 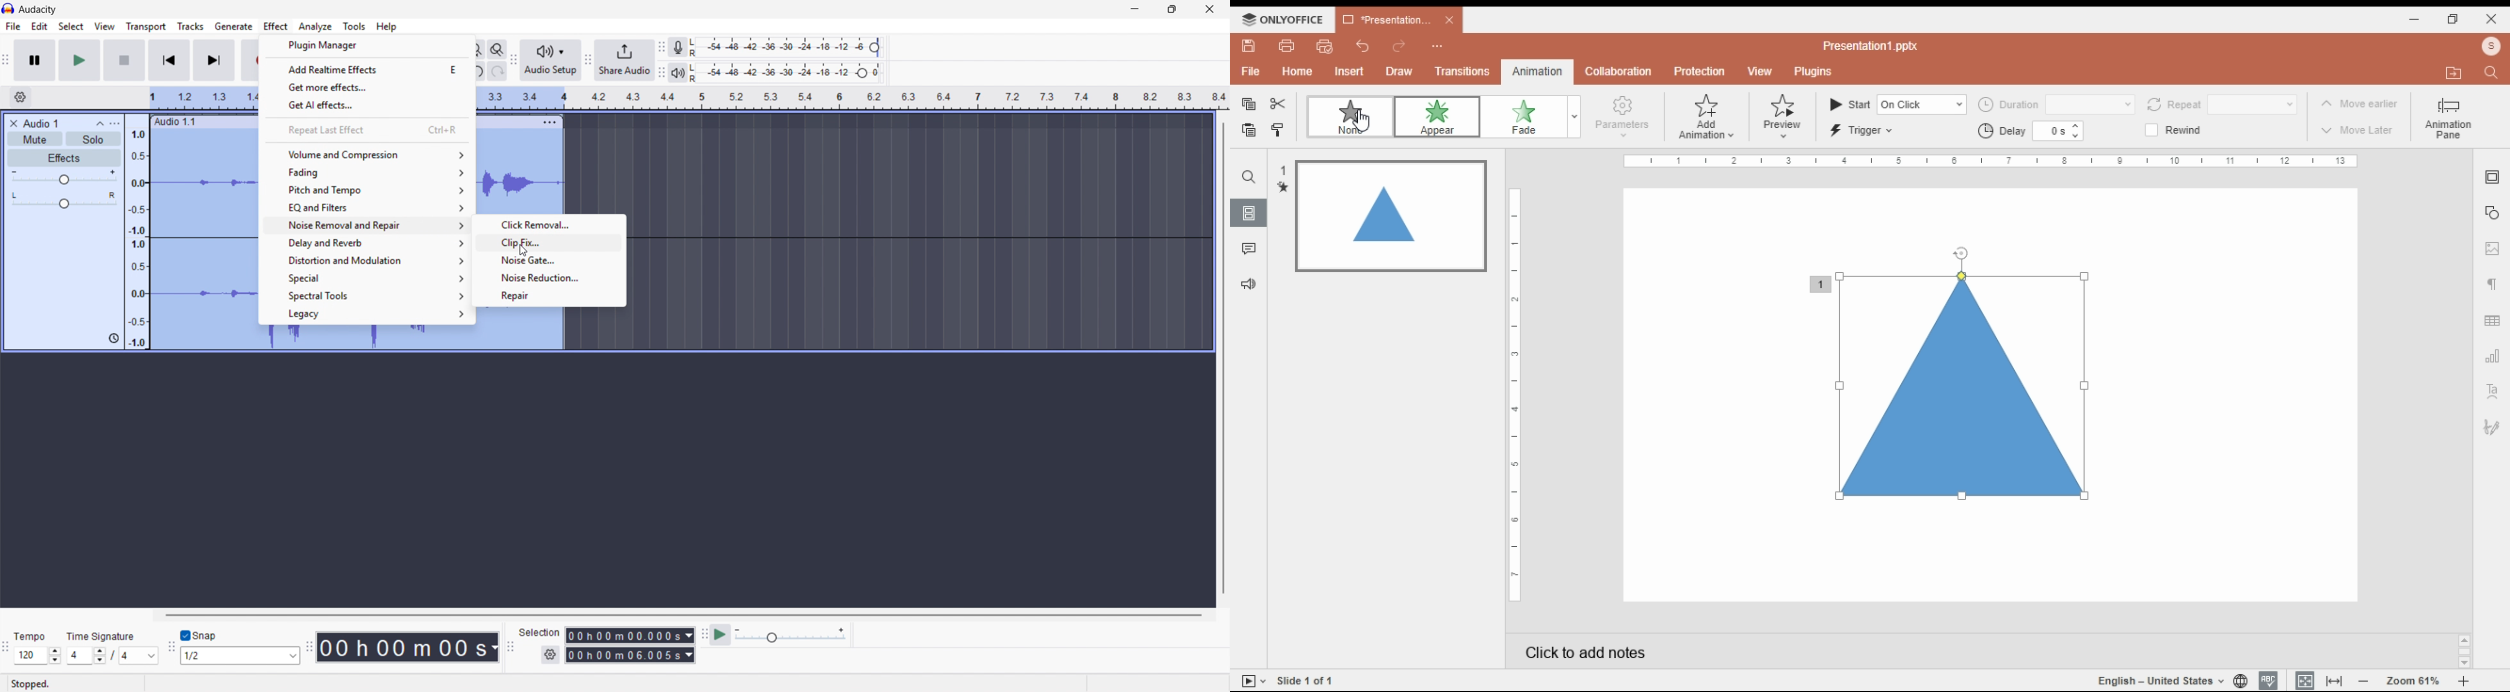 I want to click on Repair, so click(x=550, y=296).